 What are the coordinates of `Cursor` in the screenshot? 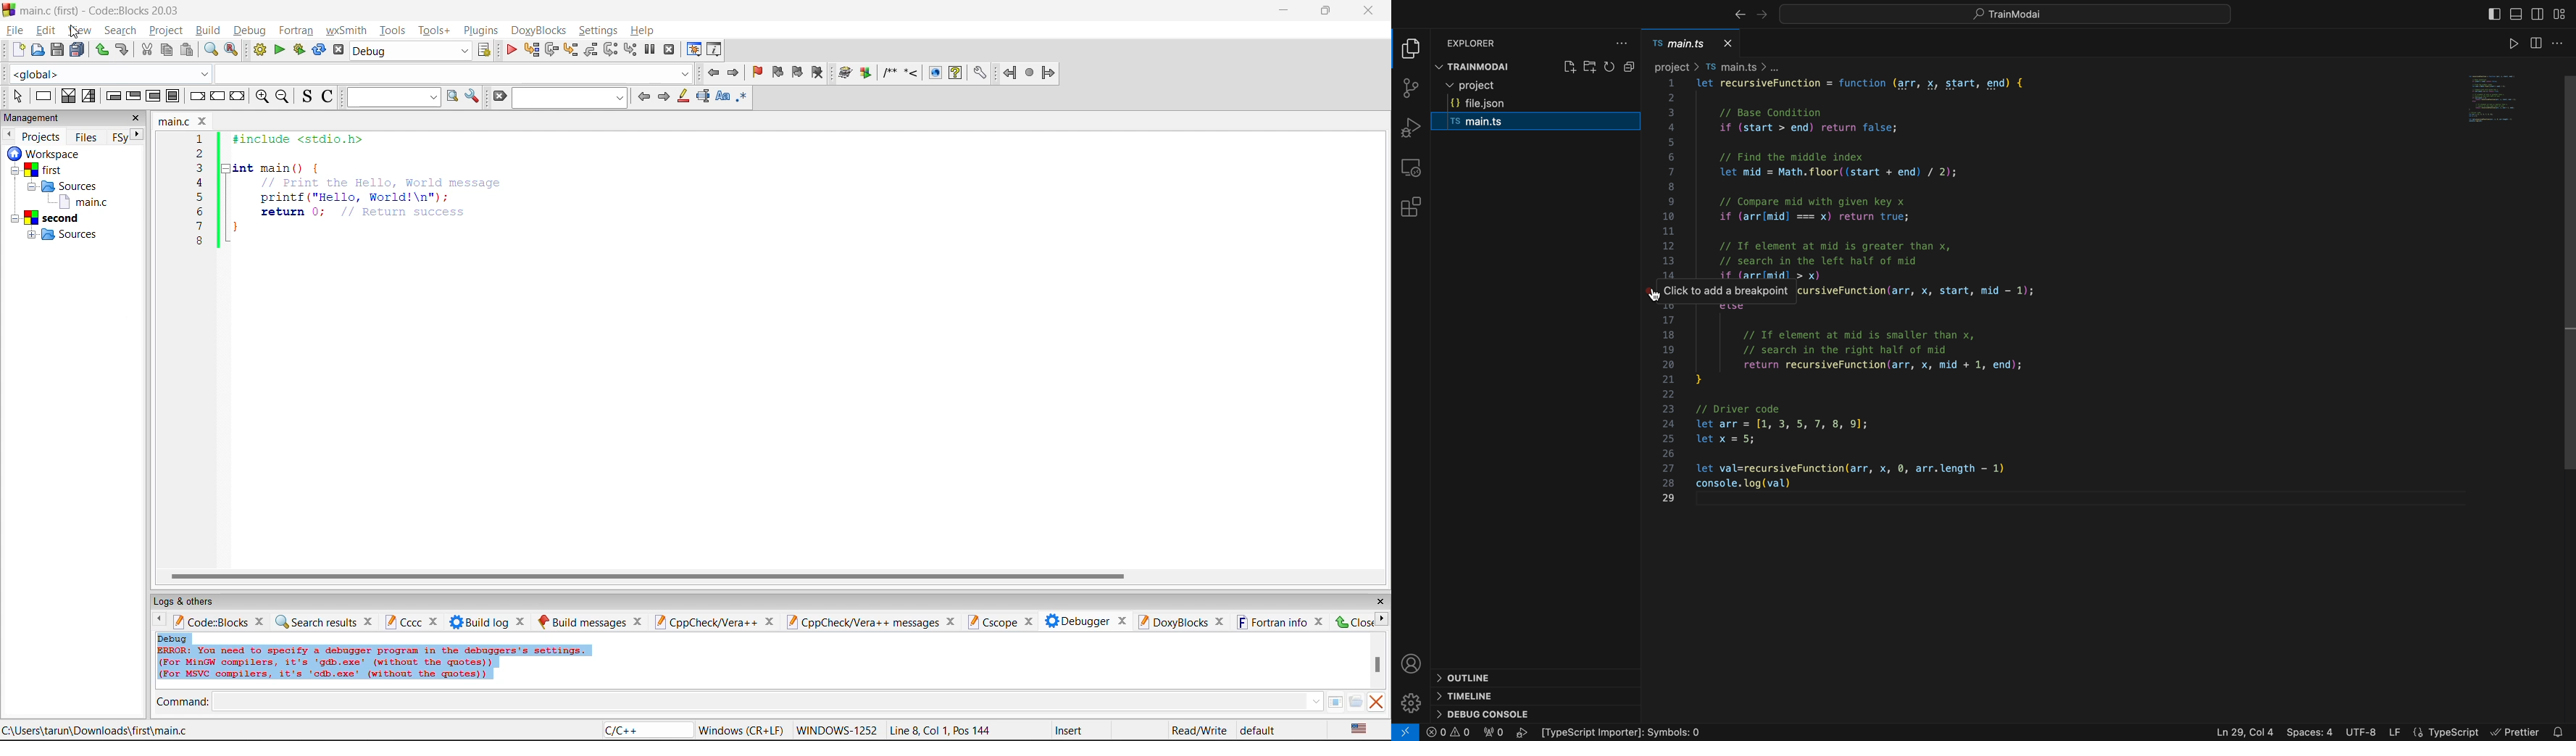 It's located at (1659, 295).